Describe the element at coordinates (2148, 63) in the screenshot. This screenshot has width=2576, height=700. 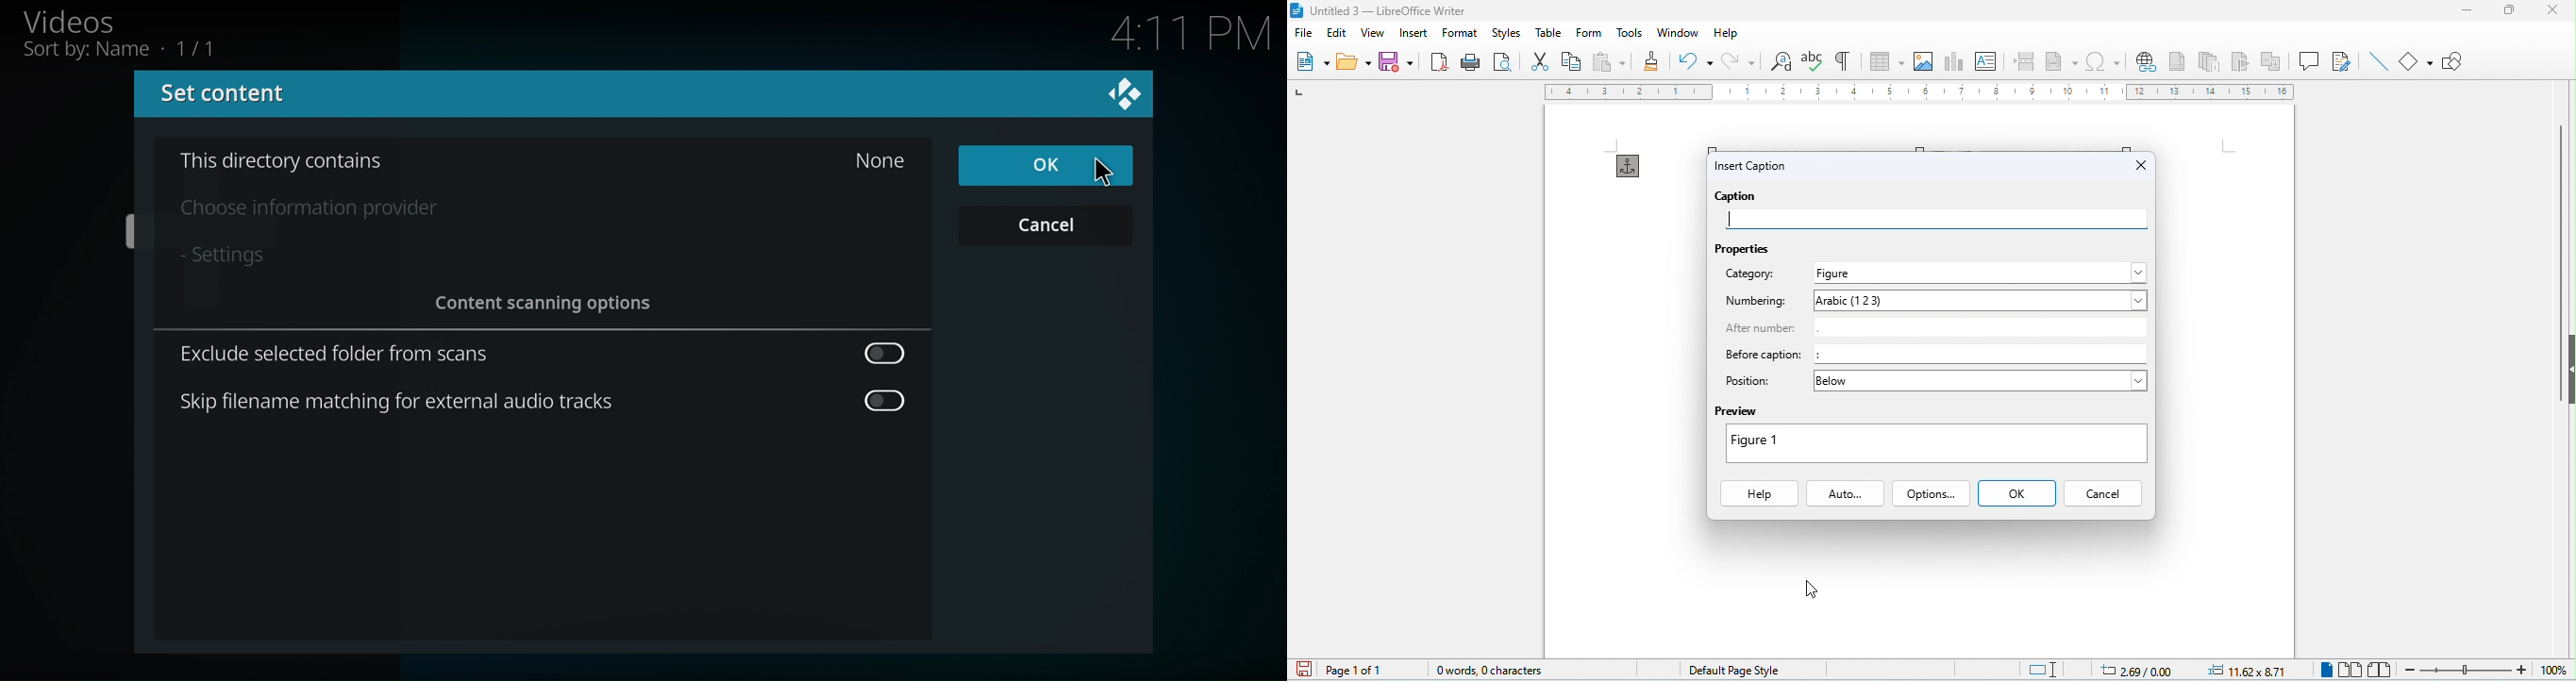
I see `insert hyperlink` at that location.